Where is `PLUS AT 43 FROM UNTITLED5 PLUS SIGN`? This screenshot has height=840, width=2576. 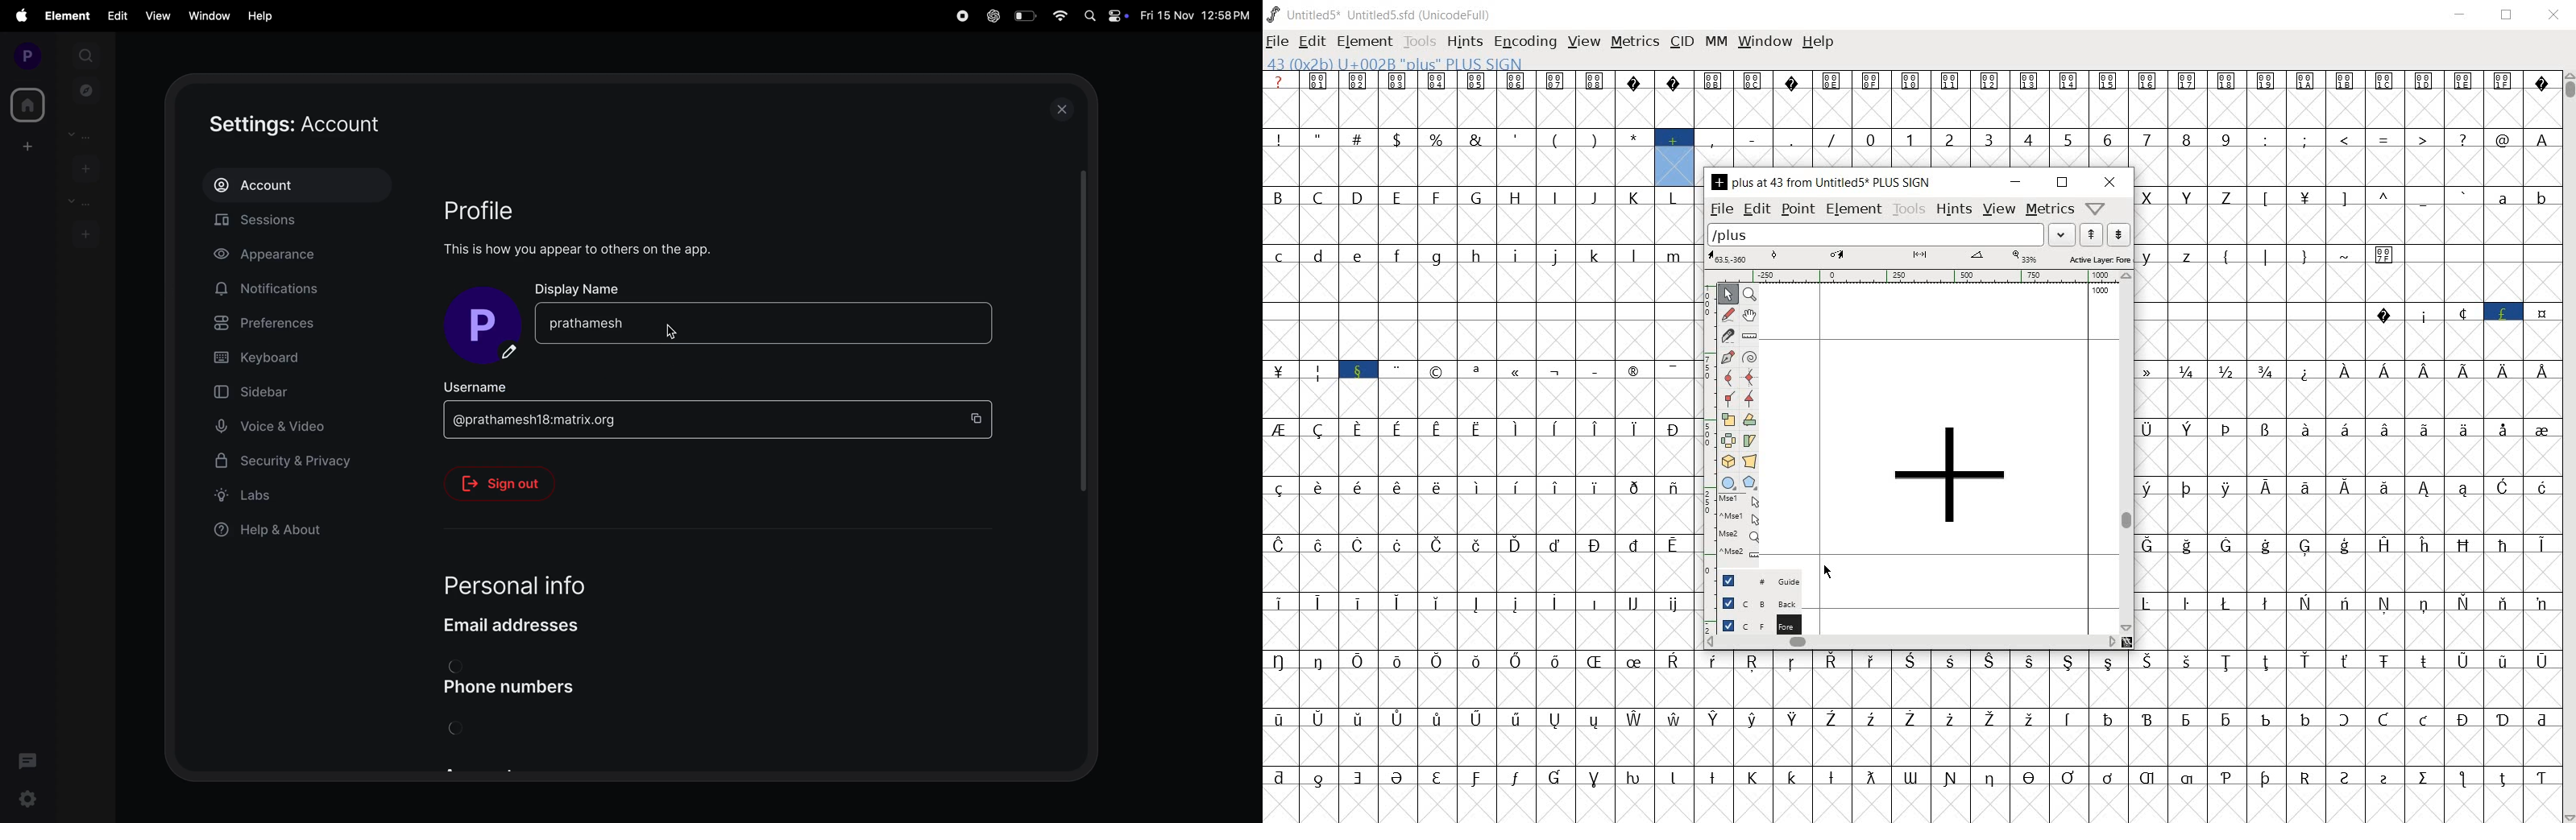
PLUS AT 43 FROM UNTITLED5 PLUS SIGN is located at coordinates (1821, 184).